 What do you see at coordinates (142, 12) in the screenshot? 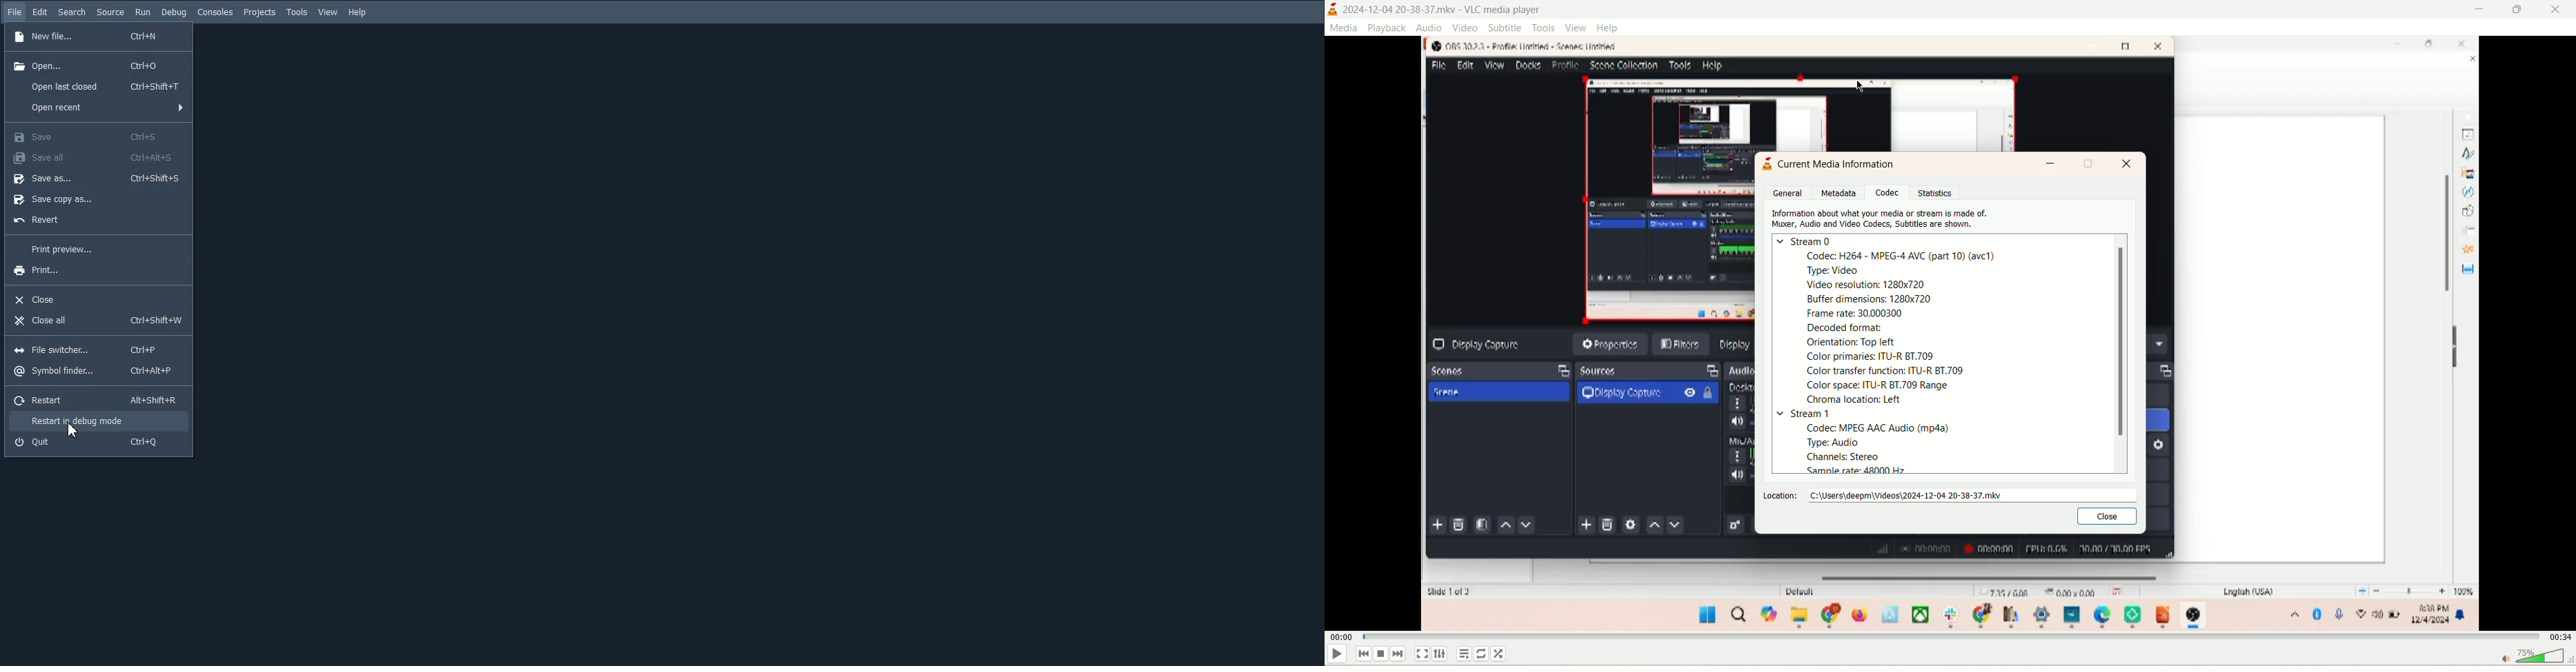
I see `Run` at bounding box center [142, 12].